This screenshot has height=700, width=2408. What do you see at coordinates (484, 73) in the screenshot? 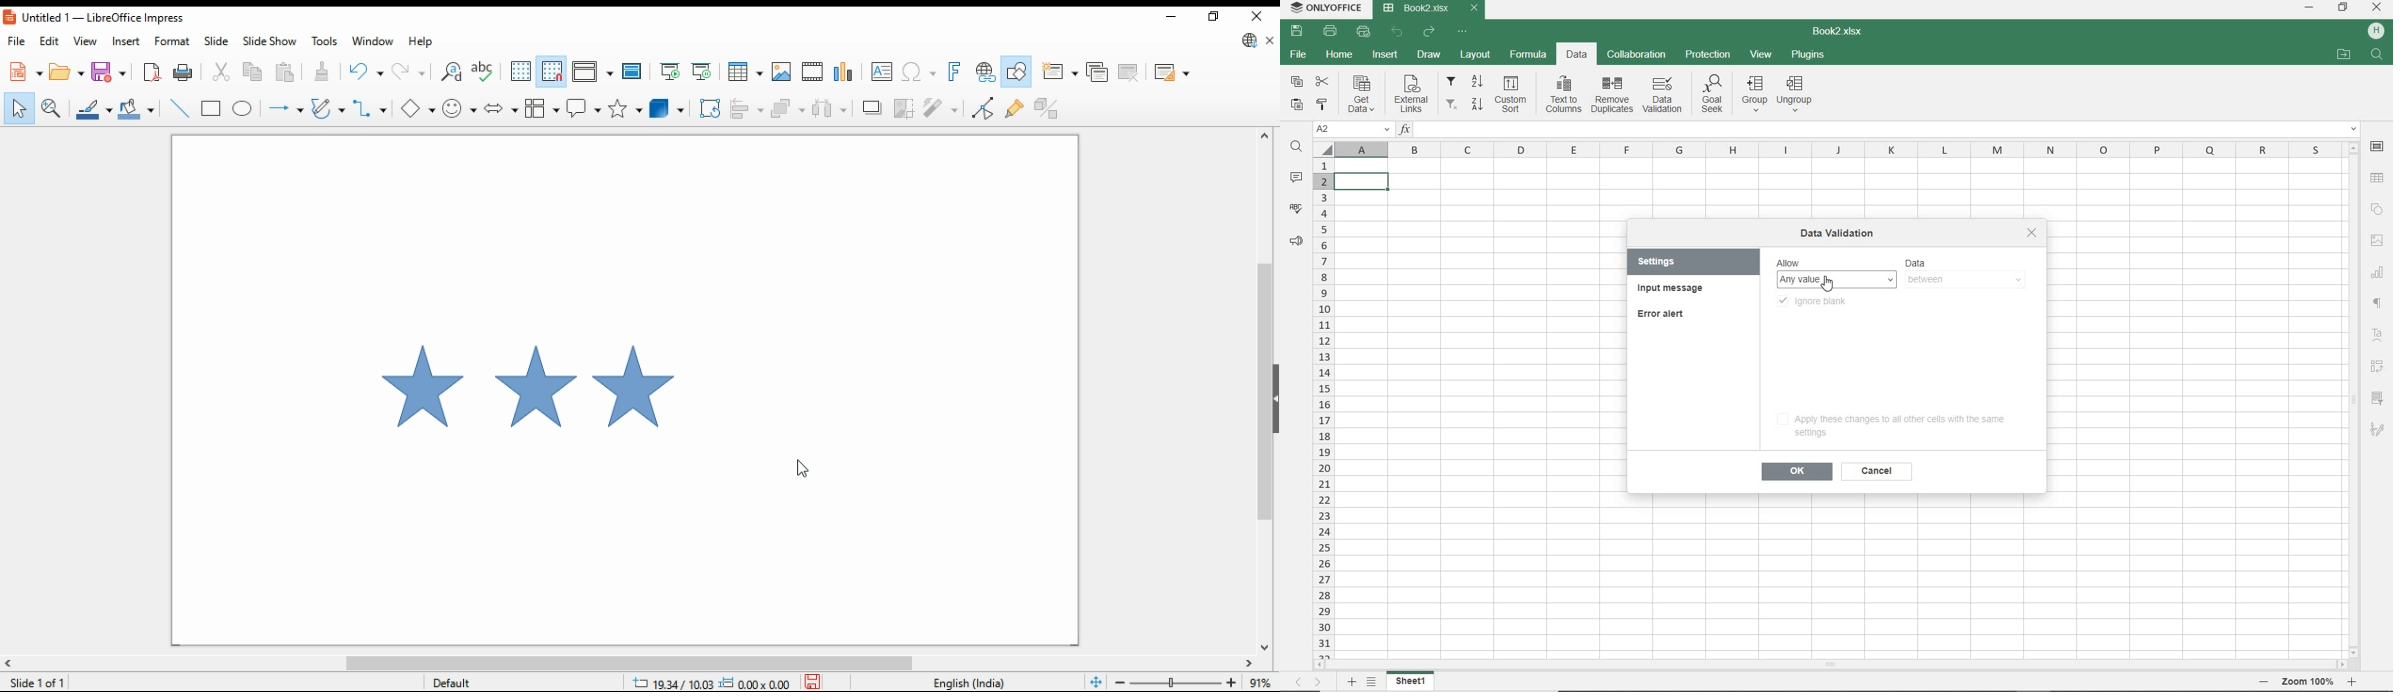
I see `check spelling` at bounding box center [484, 73].